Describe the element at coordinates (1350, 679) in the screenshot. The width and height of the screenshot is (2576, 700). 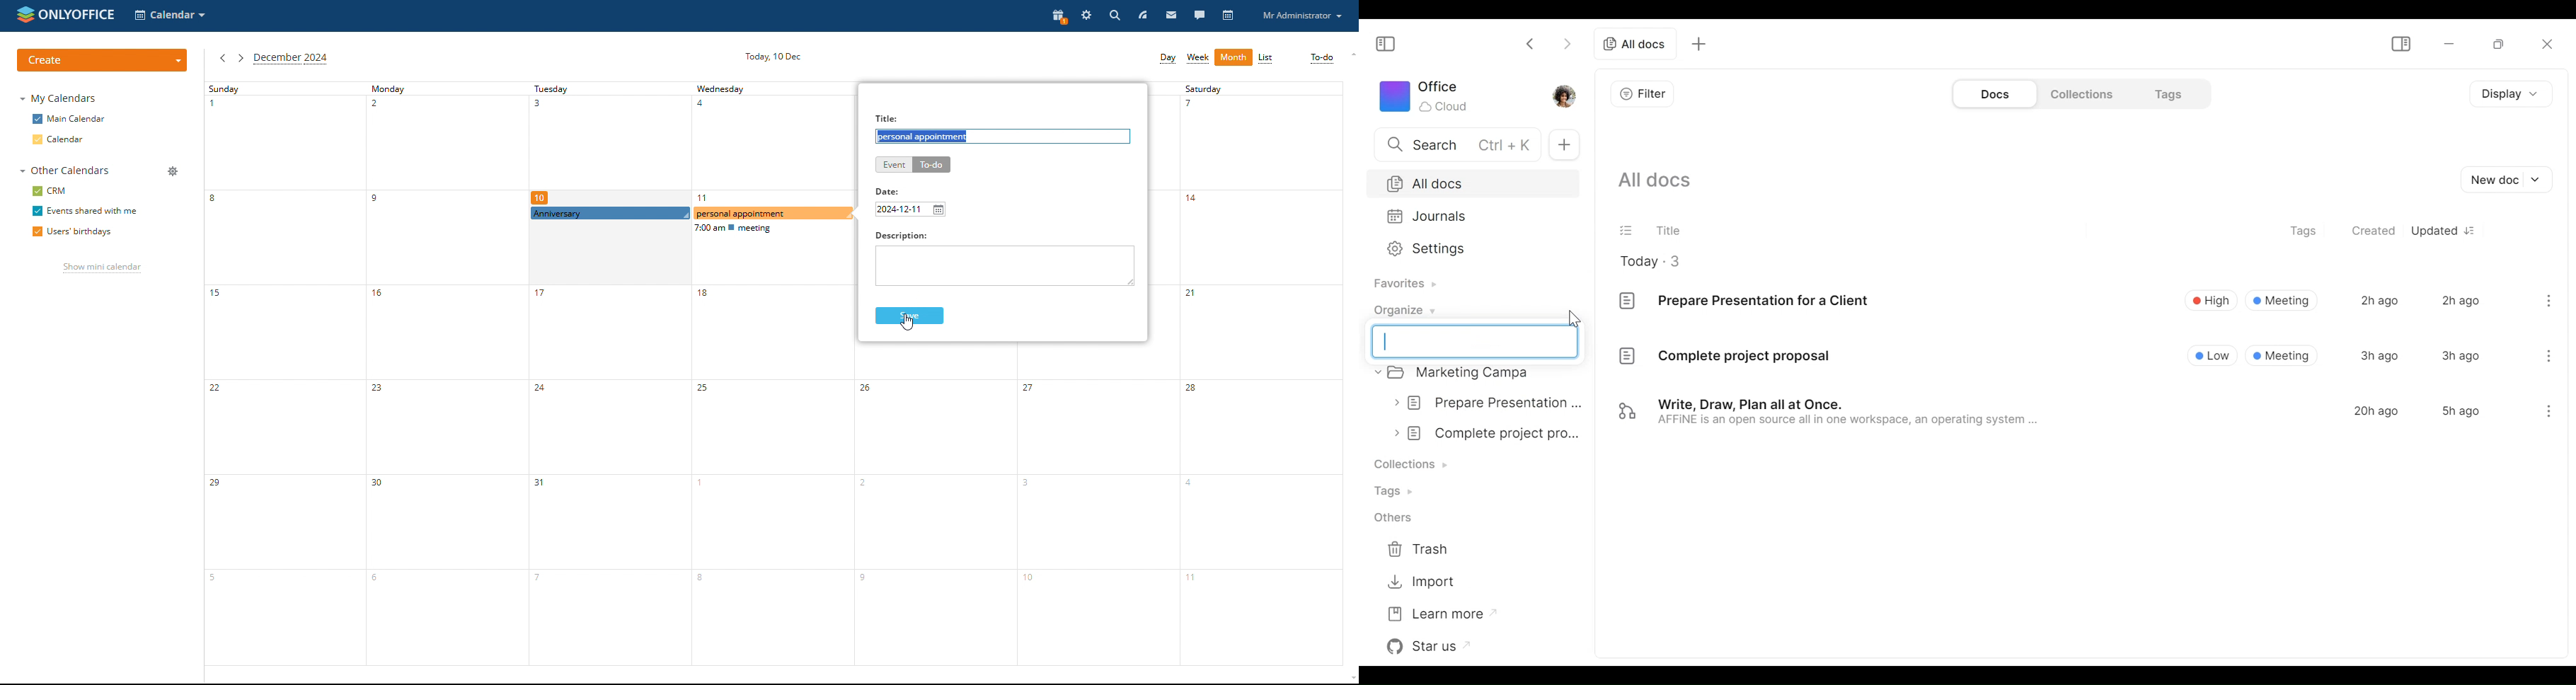
I see `scroll down` at that location.